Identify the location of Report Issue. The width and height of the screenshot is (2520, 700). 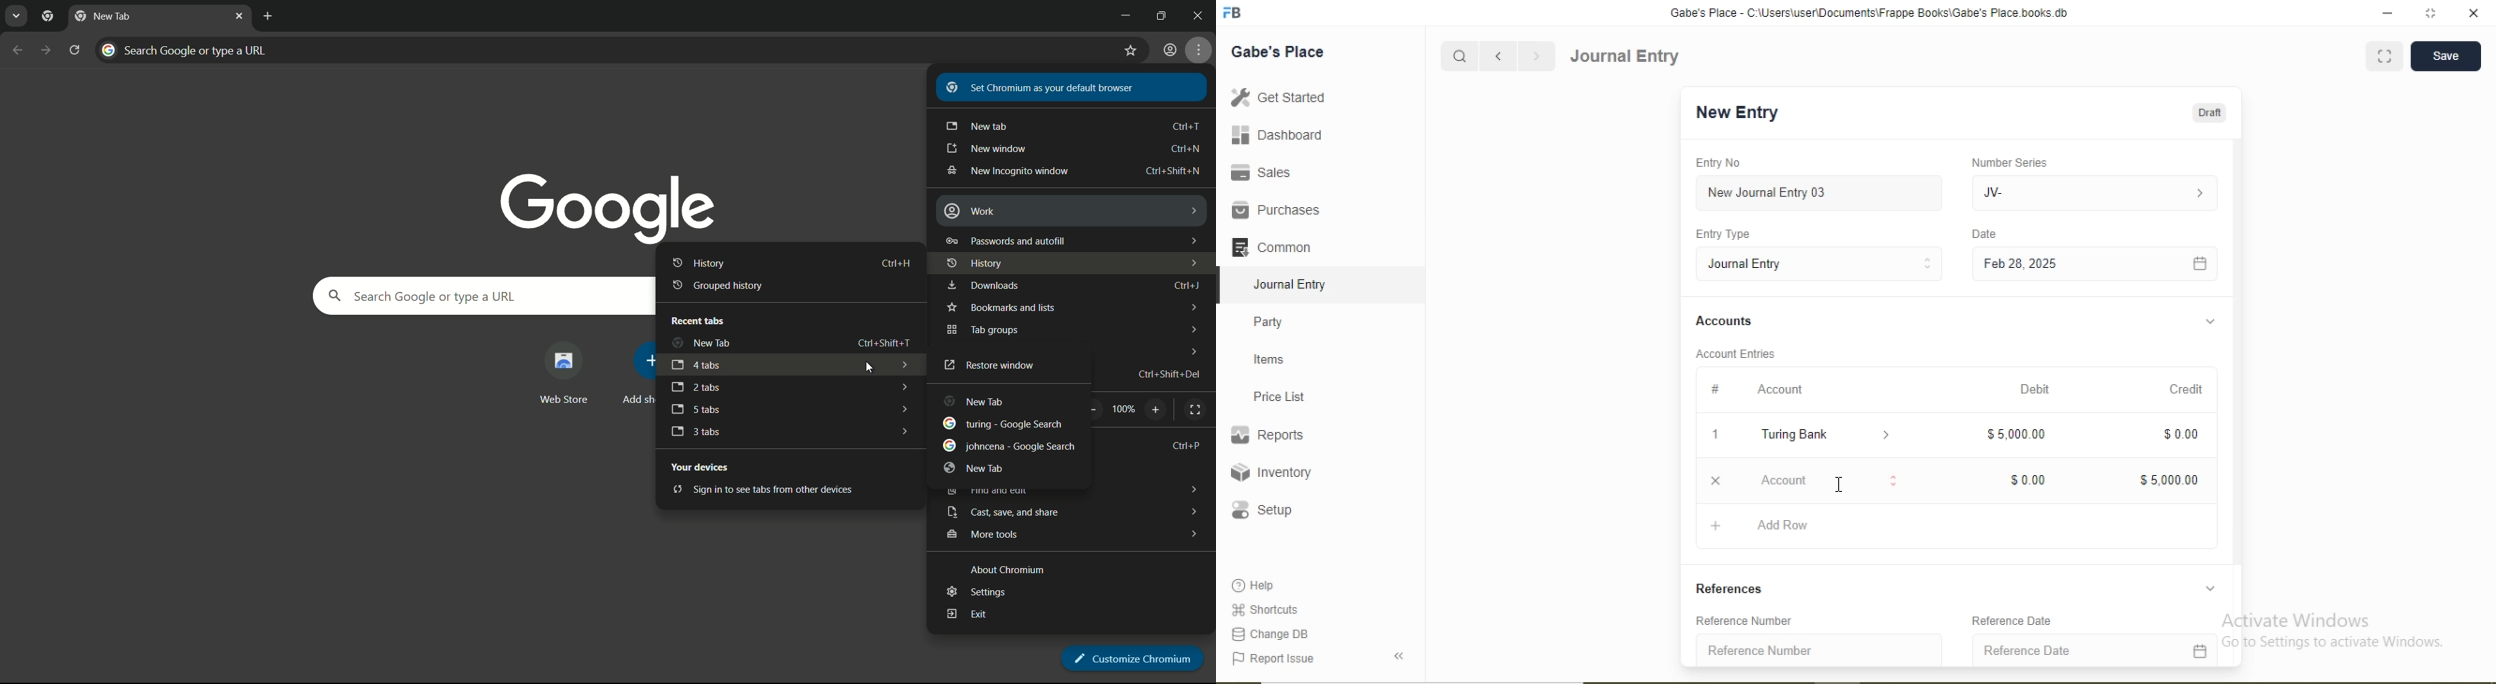
(1272, 659).